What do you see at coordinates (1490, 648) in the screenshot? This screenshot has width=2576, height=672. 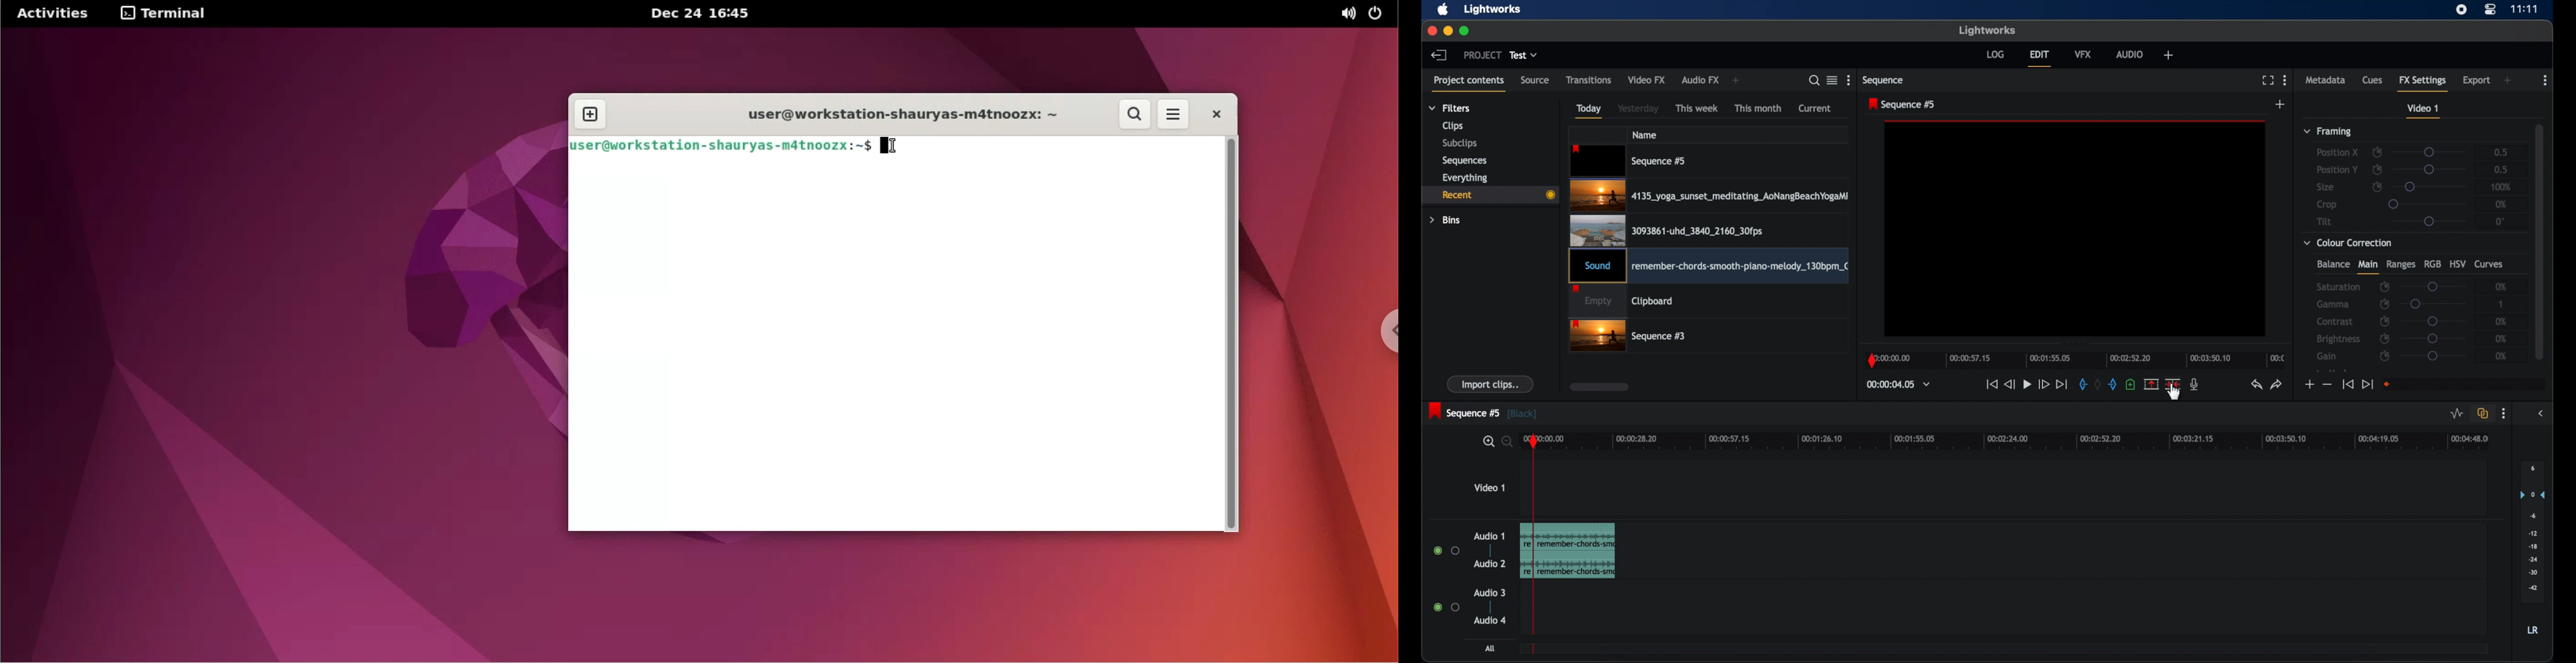 I see `all` at bounding box center [1490, 648].